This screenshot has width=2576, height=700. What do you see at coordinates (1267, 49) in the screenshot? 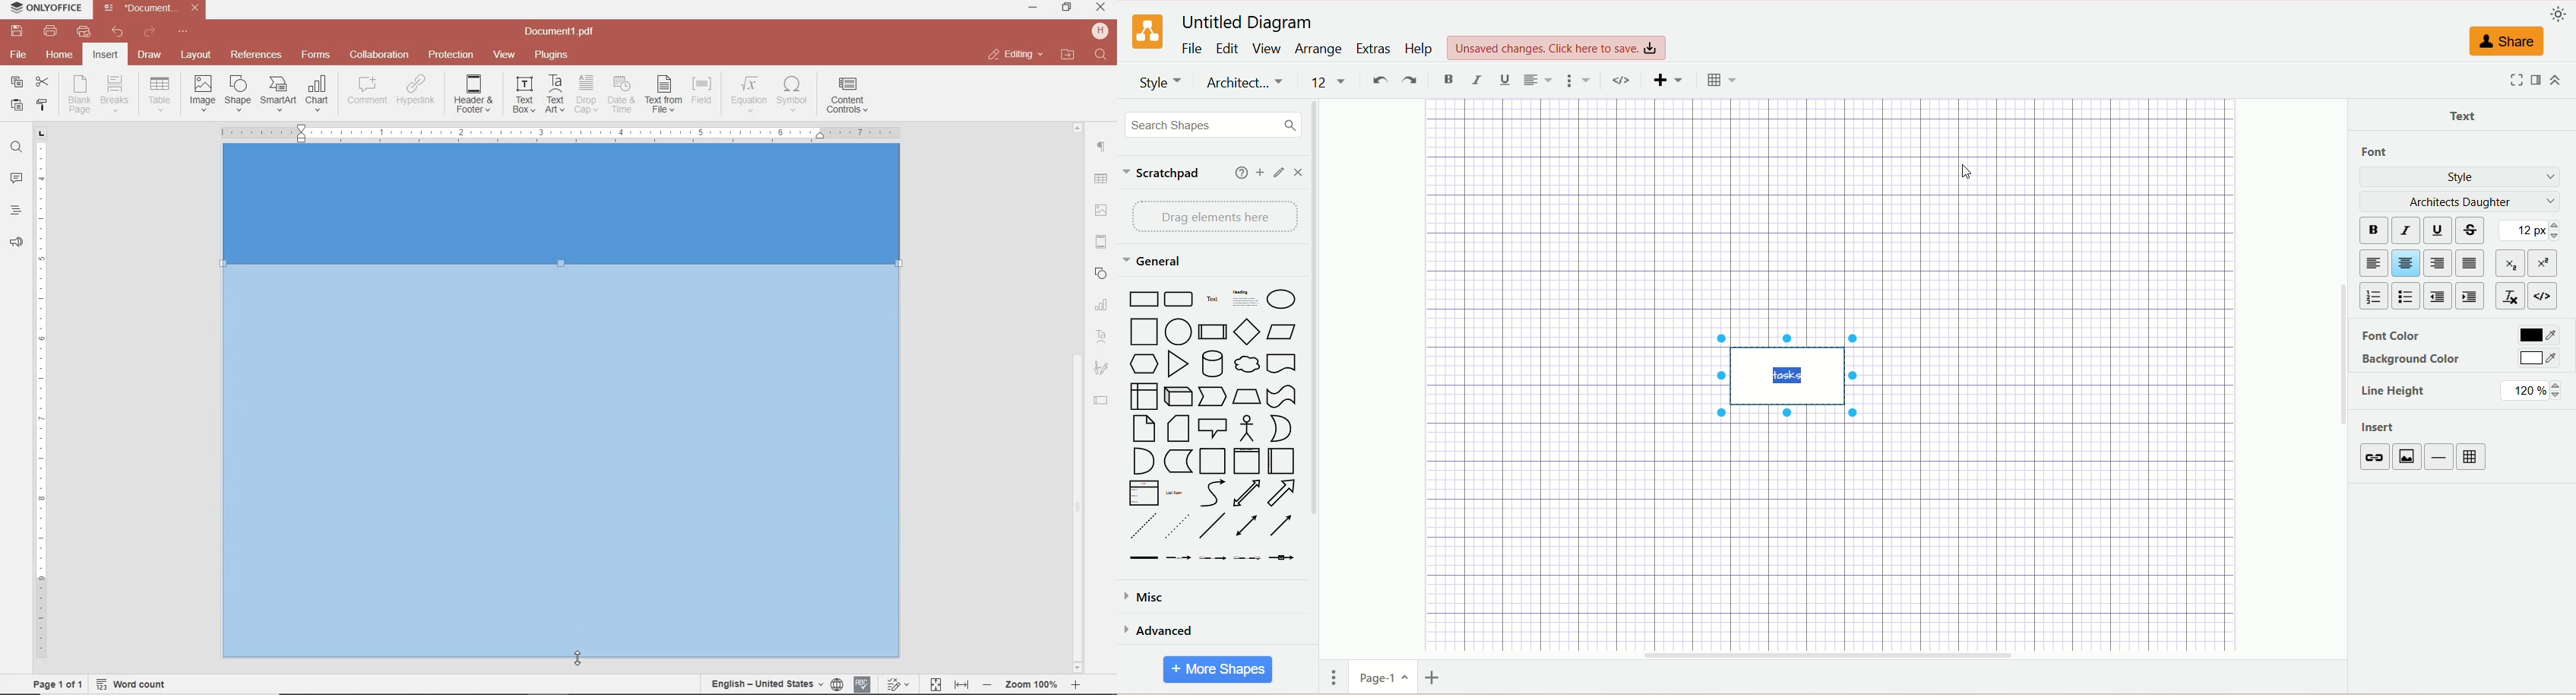
I see `view` at bounding box center [1267, 49].